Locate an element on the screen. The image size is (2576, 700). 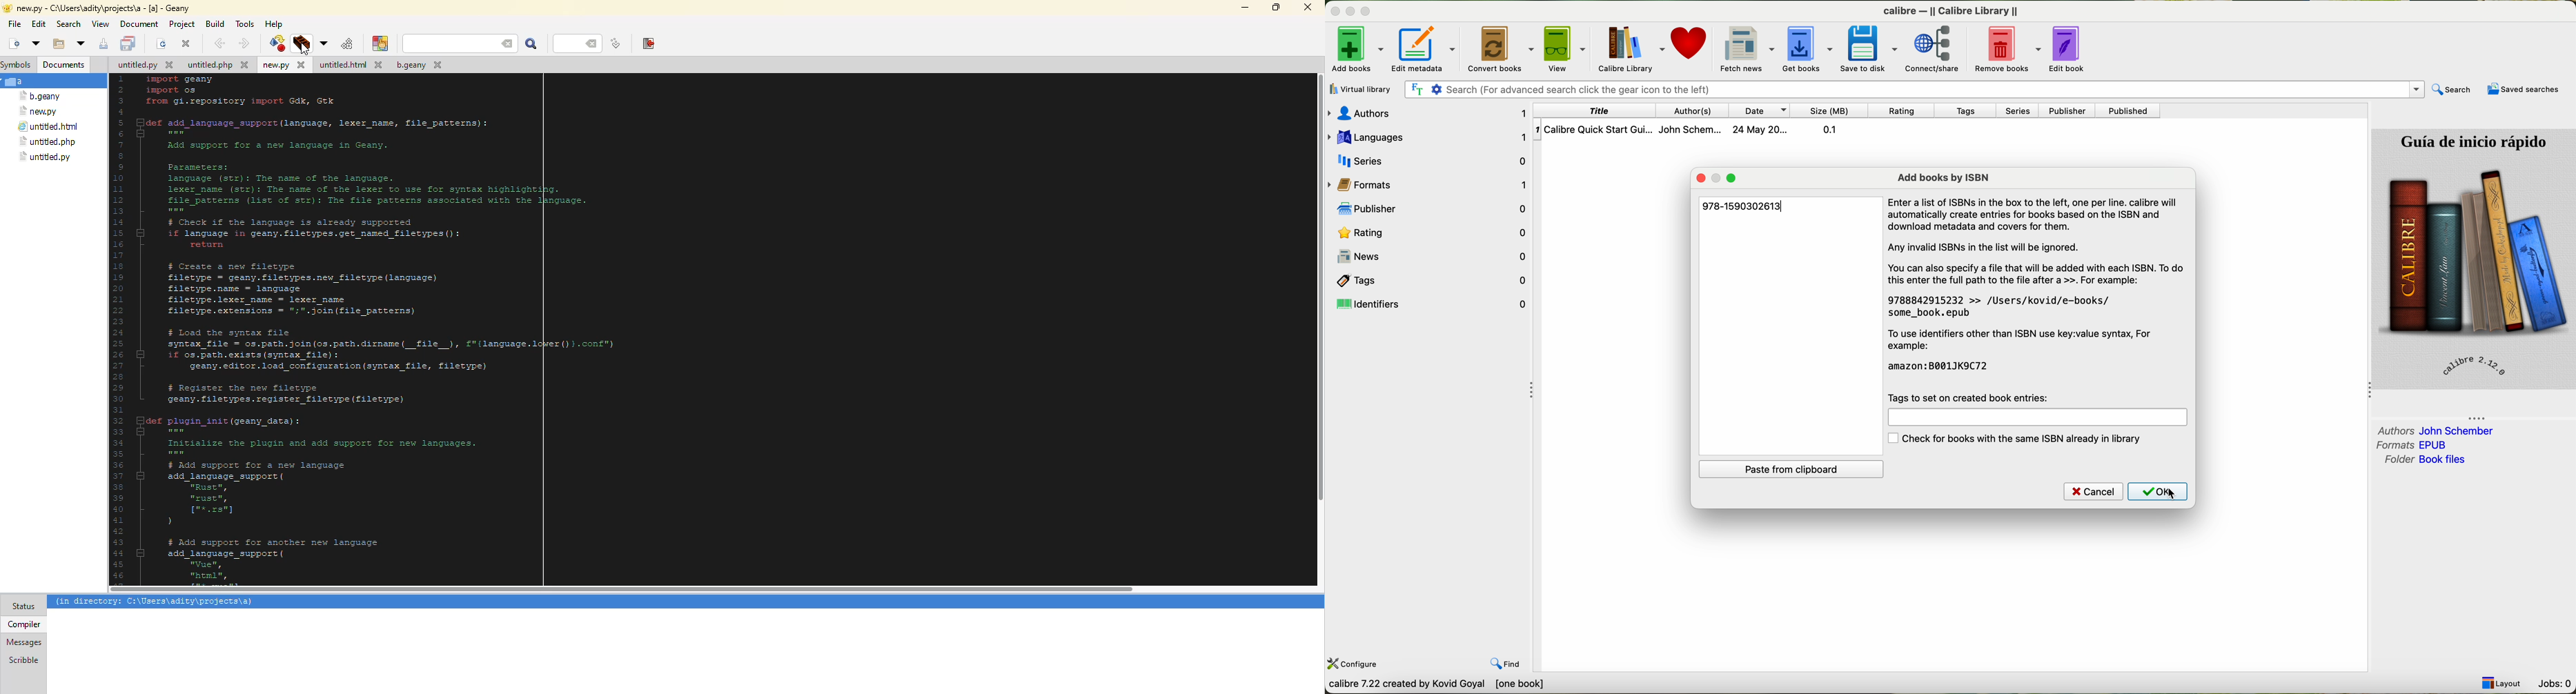
publishers is located at coordinates (1434, 211).